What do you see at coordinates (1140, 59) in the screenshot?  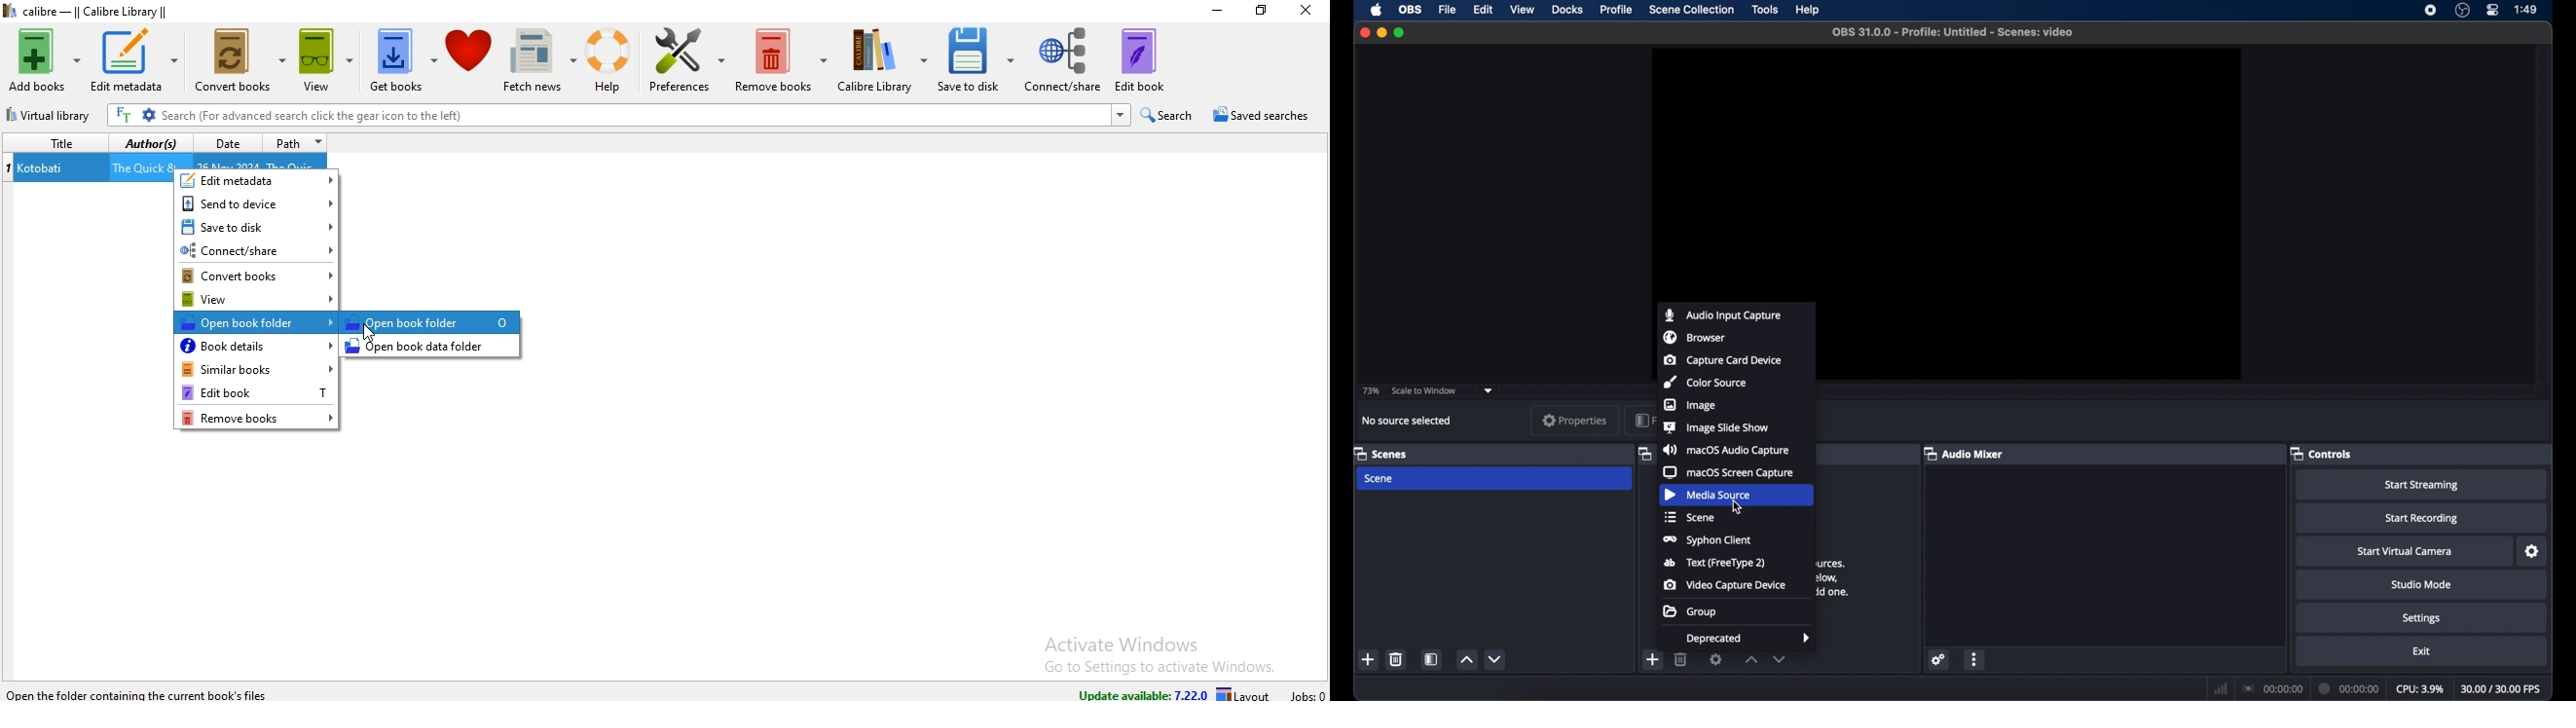 I see `edit book` at bounding box center [1140, 59].